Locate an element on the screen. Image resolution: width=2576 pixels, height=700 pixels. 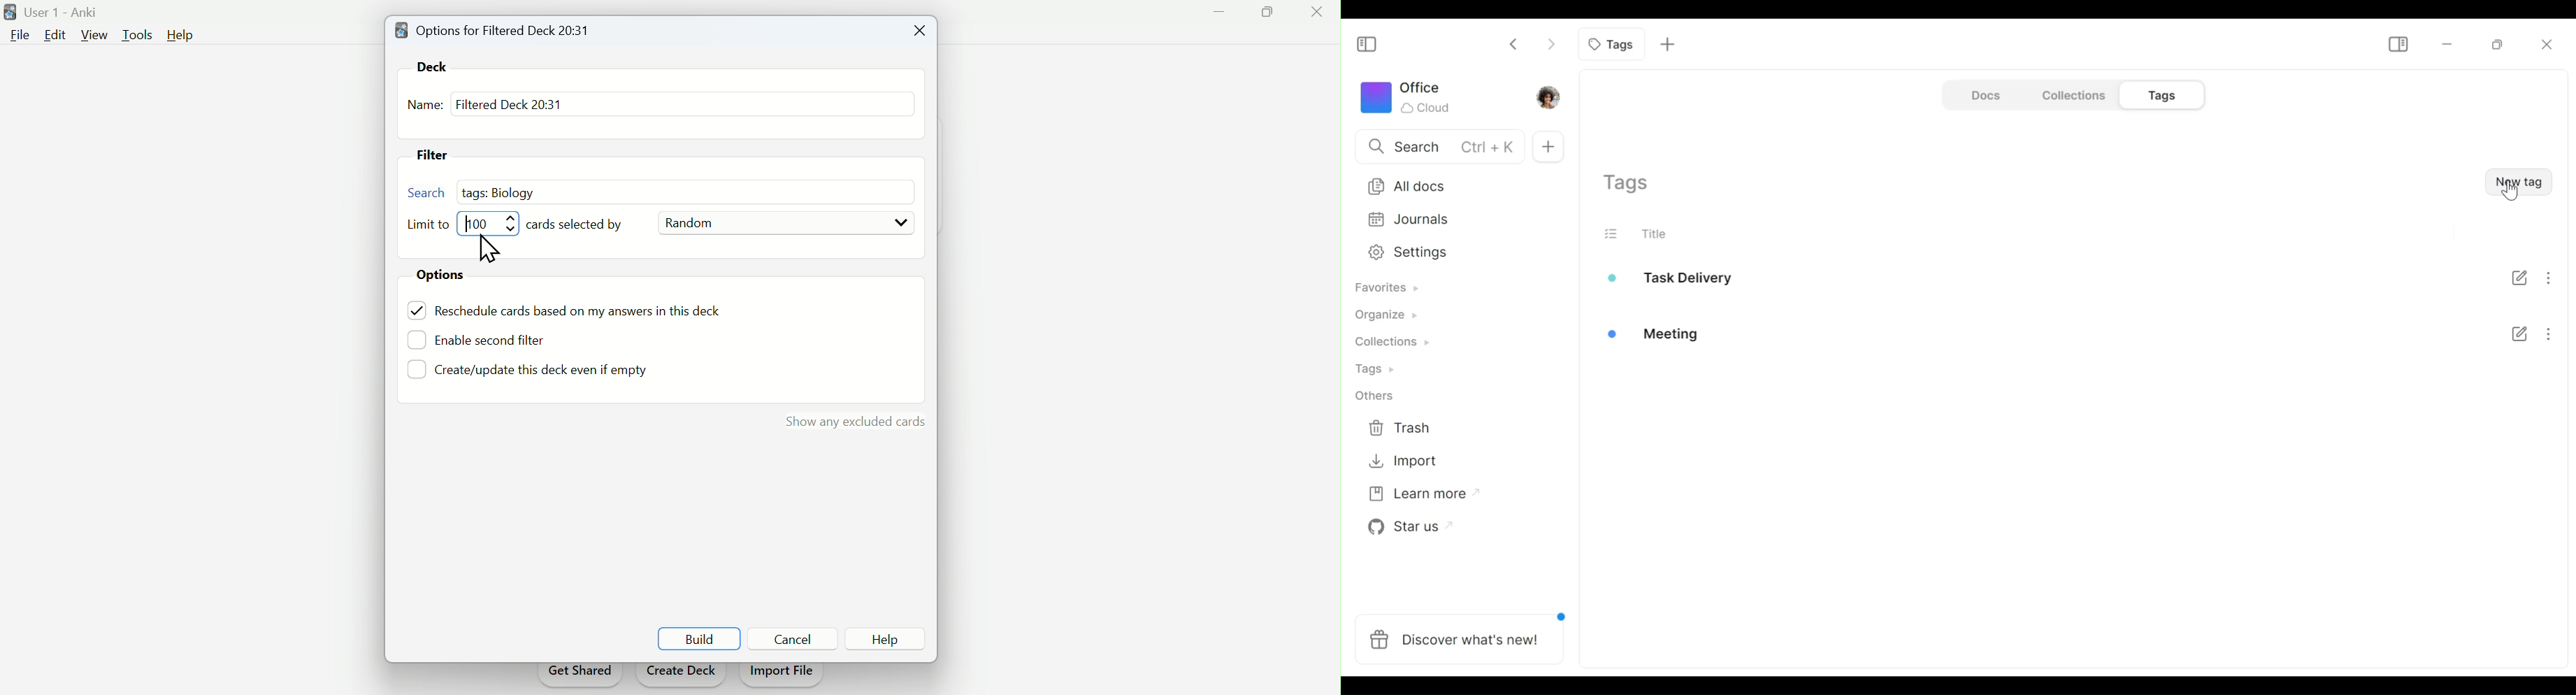
Edit is located at coordinates (54, 34).